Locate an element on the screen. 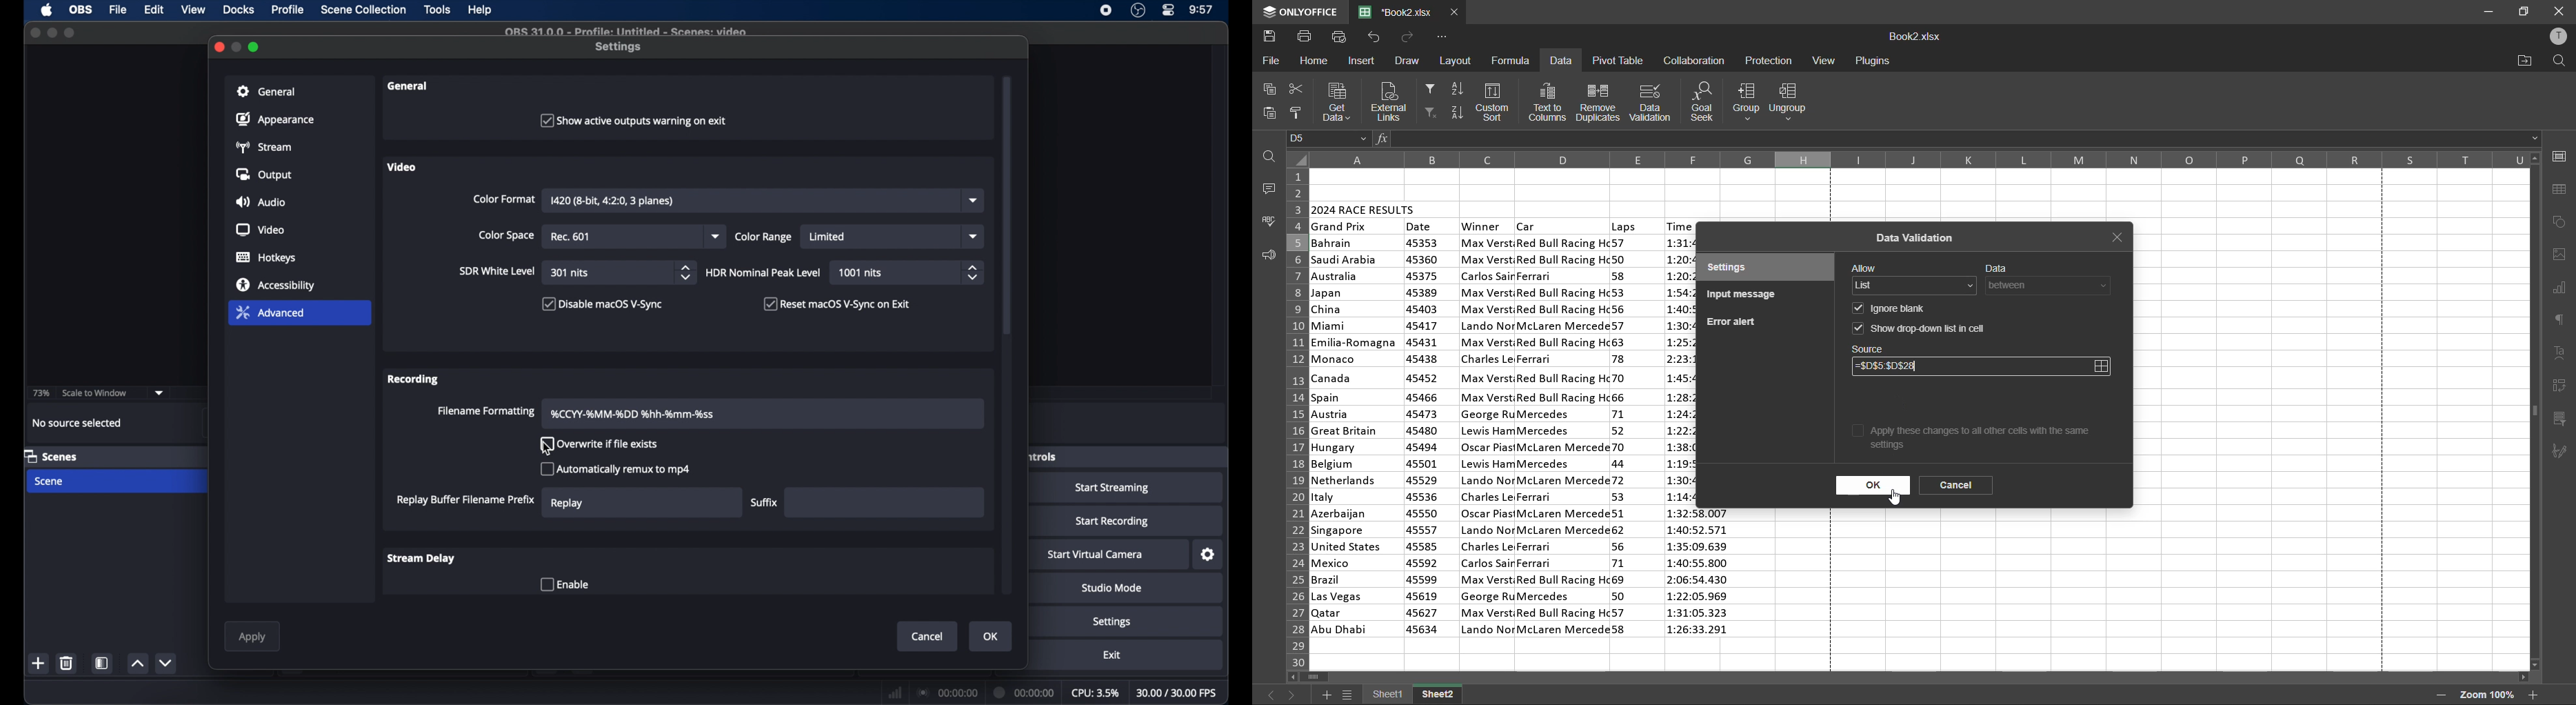  paragraph is located at coordinates (2563, 319).